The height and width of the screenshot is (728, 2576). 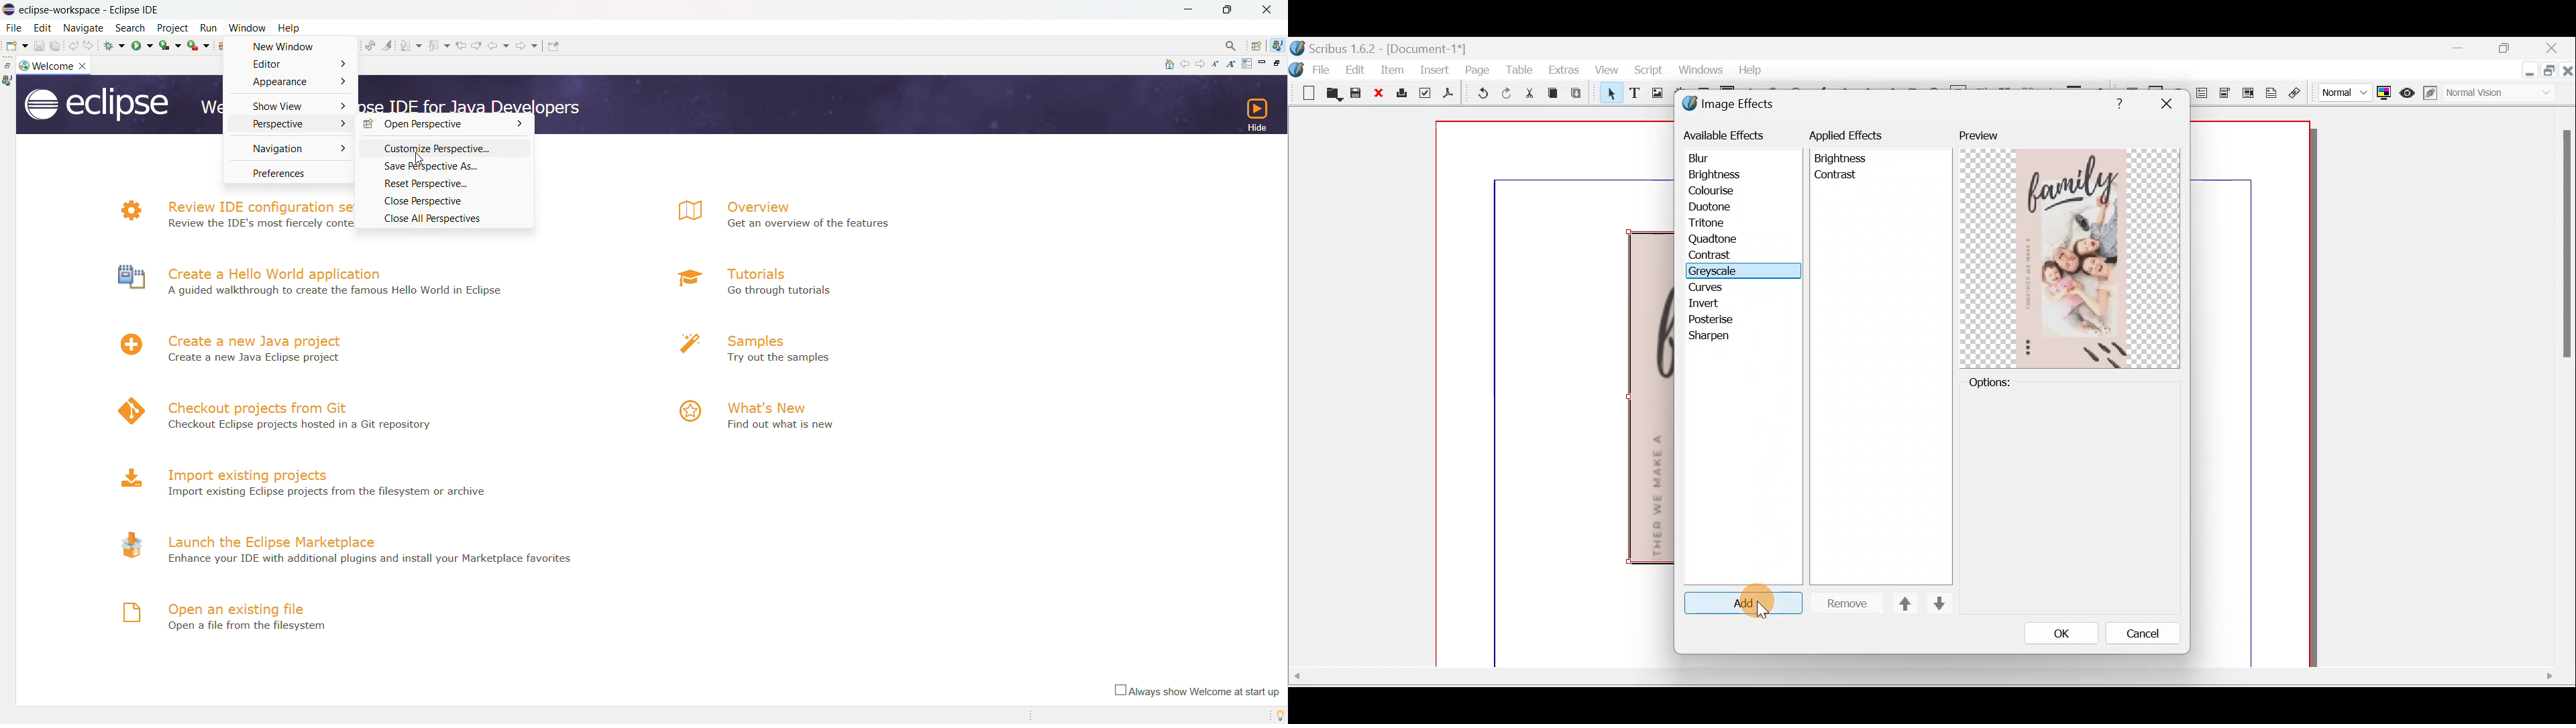 What do you see at coordinates (272, 539) in the screenshot?
I see `launch the eclipse marketplace` at bounding box center [272, 539].